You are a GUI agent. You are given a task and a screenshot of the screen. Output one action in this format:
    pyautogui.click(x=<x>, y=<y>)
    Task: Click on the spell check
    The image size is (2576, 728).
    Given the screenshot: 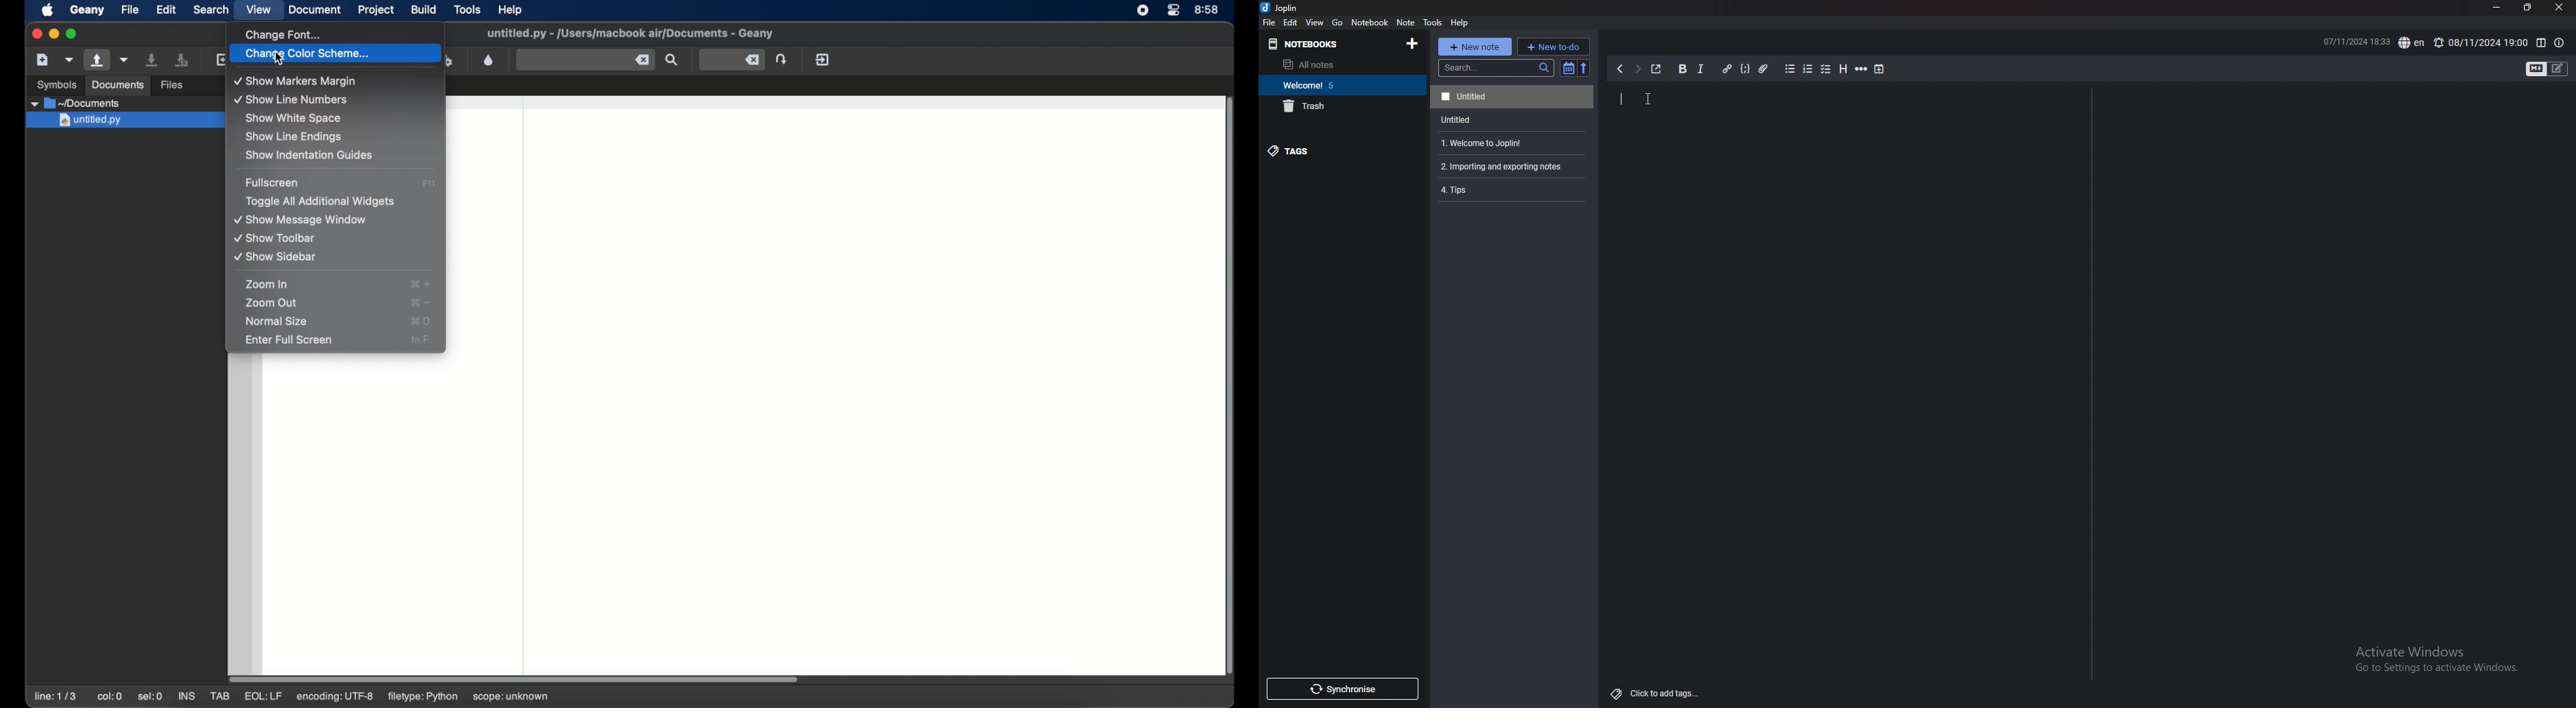 What is the action you would take?
    pyautogui.click(x=2413, y=43)
    